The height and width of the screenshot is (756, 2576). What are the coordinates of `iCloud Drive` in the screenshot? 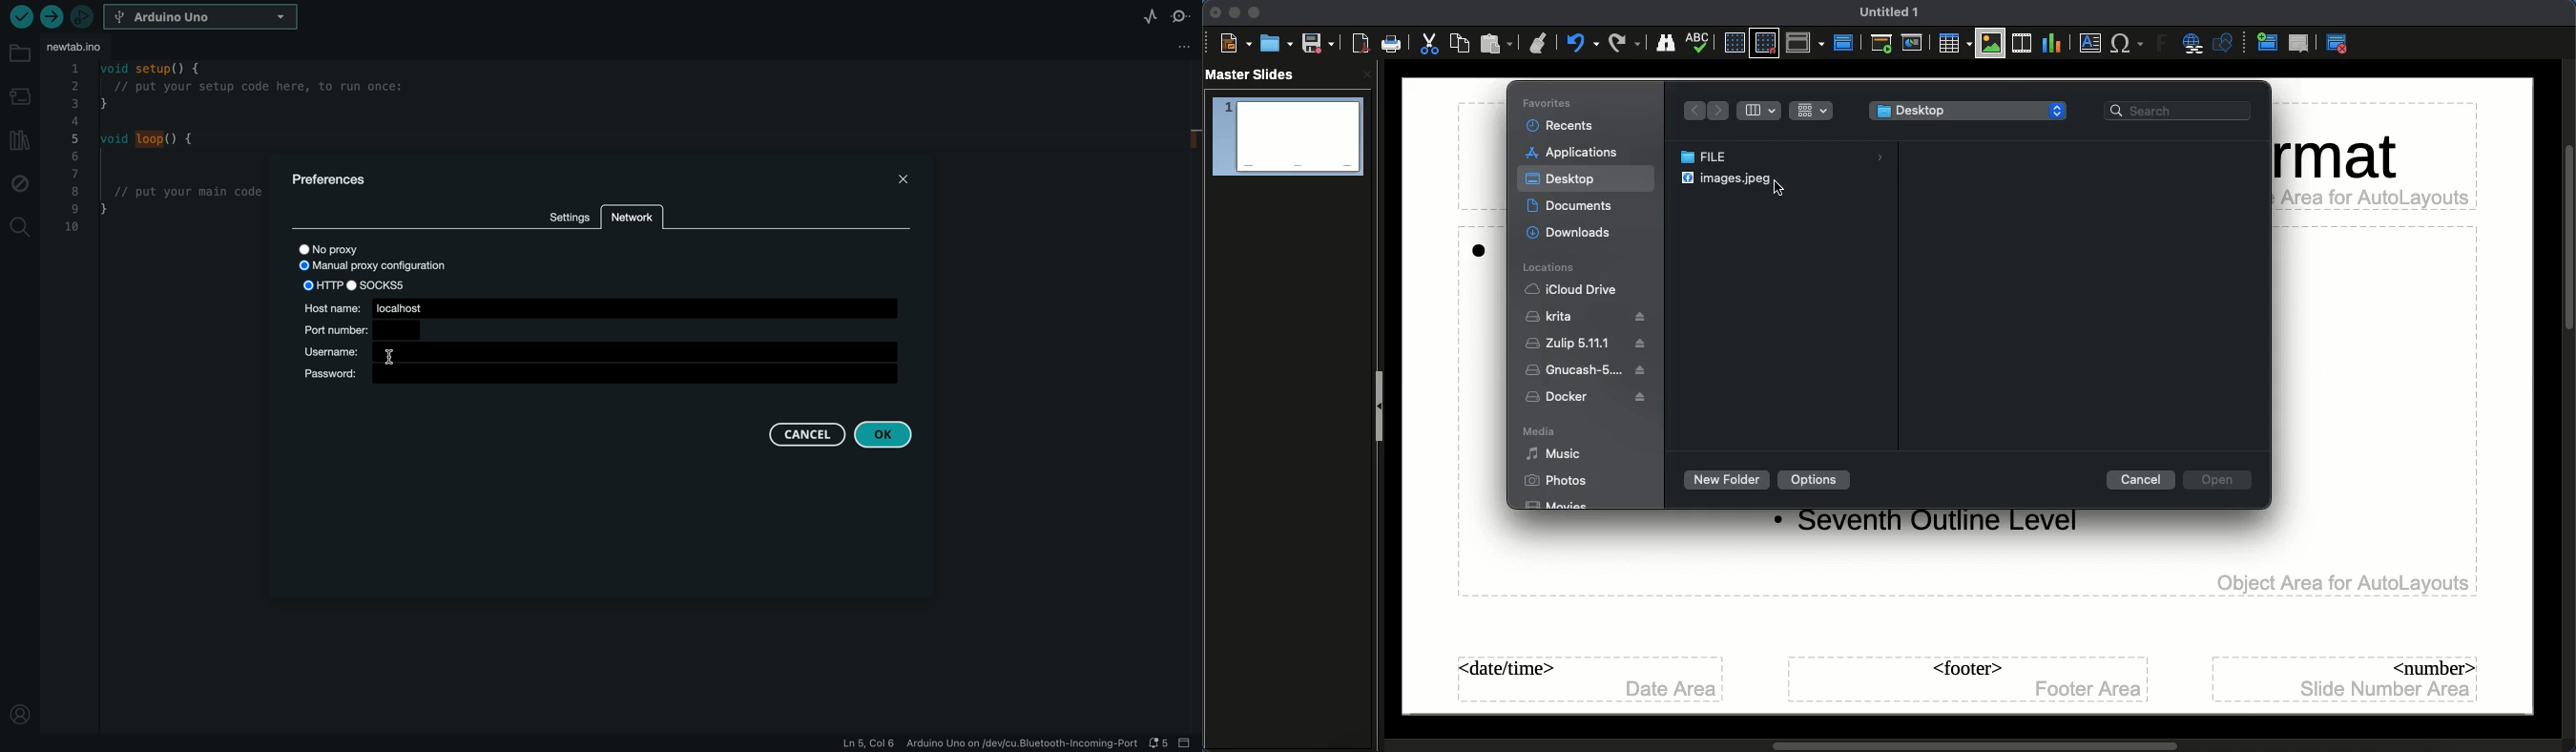 It's located at (1572, 289).